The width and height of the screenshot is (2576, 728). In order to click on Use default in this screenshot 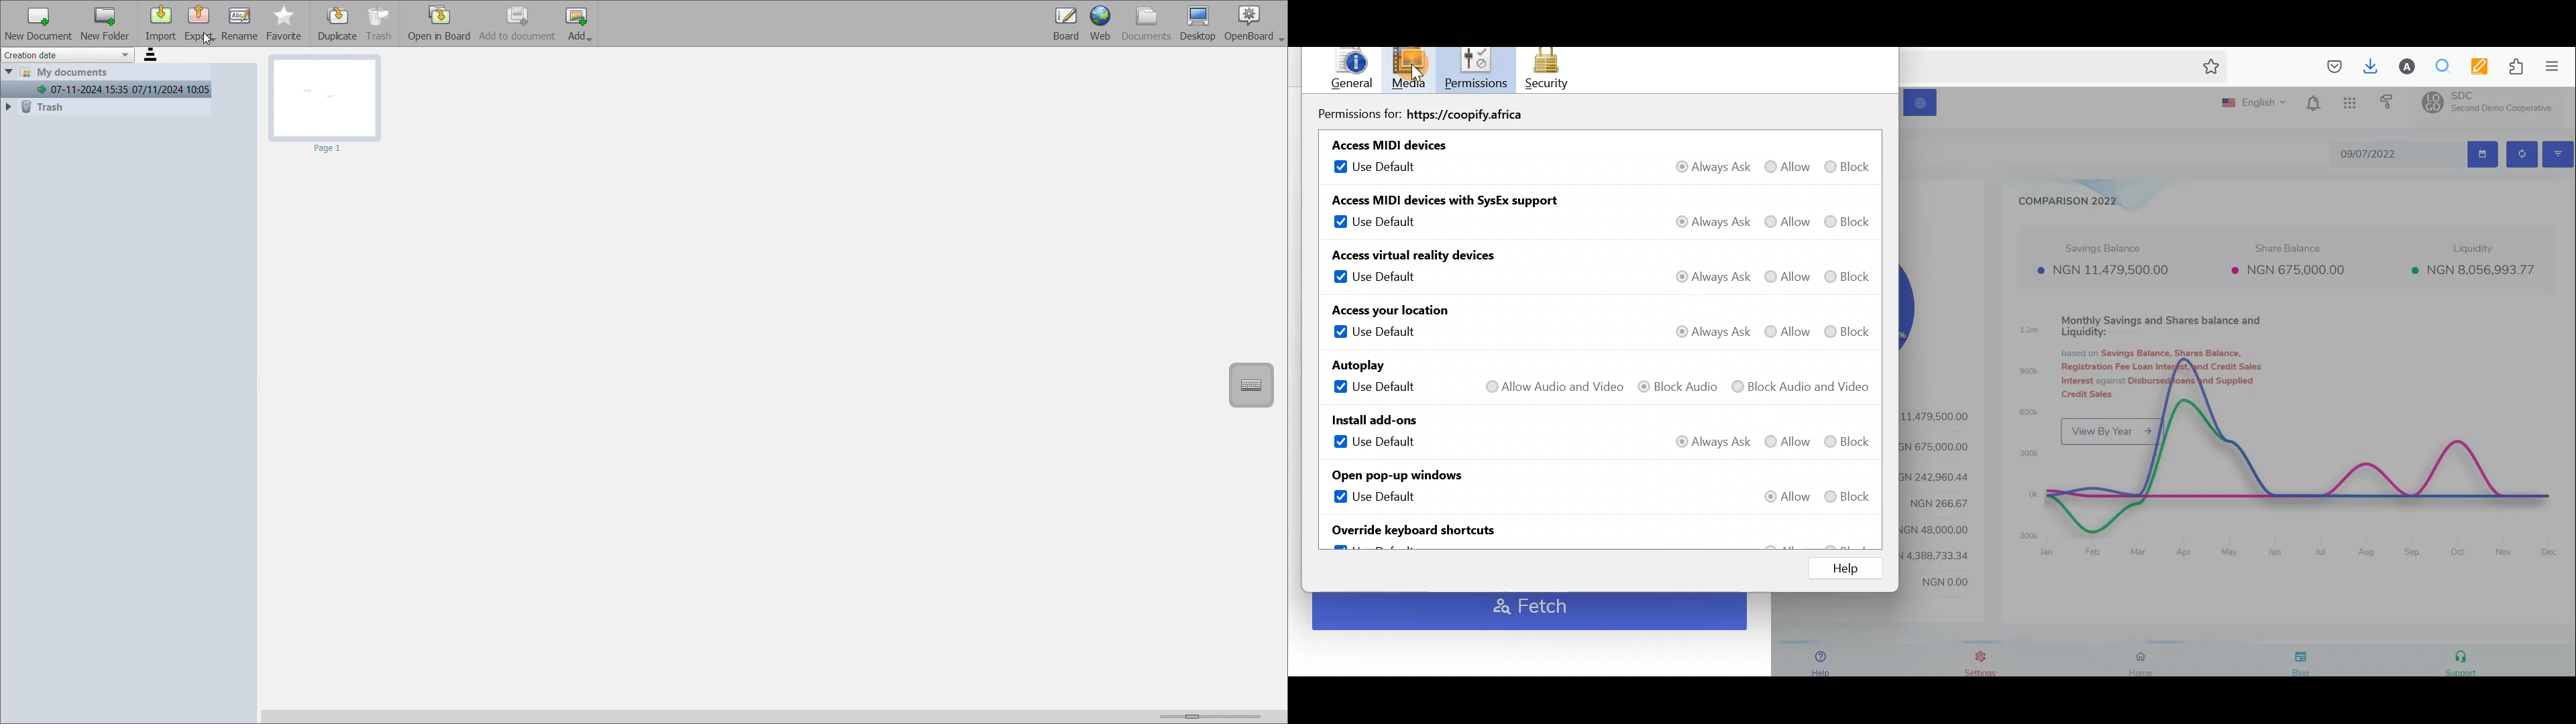, I will do `click(1372, 387)`.